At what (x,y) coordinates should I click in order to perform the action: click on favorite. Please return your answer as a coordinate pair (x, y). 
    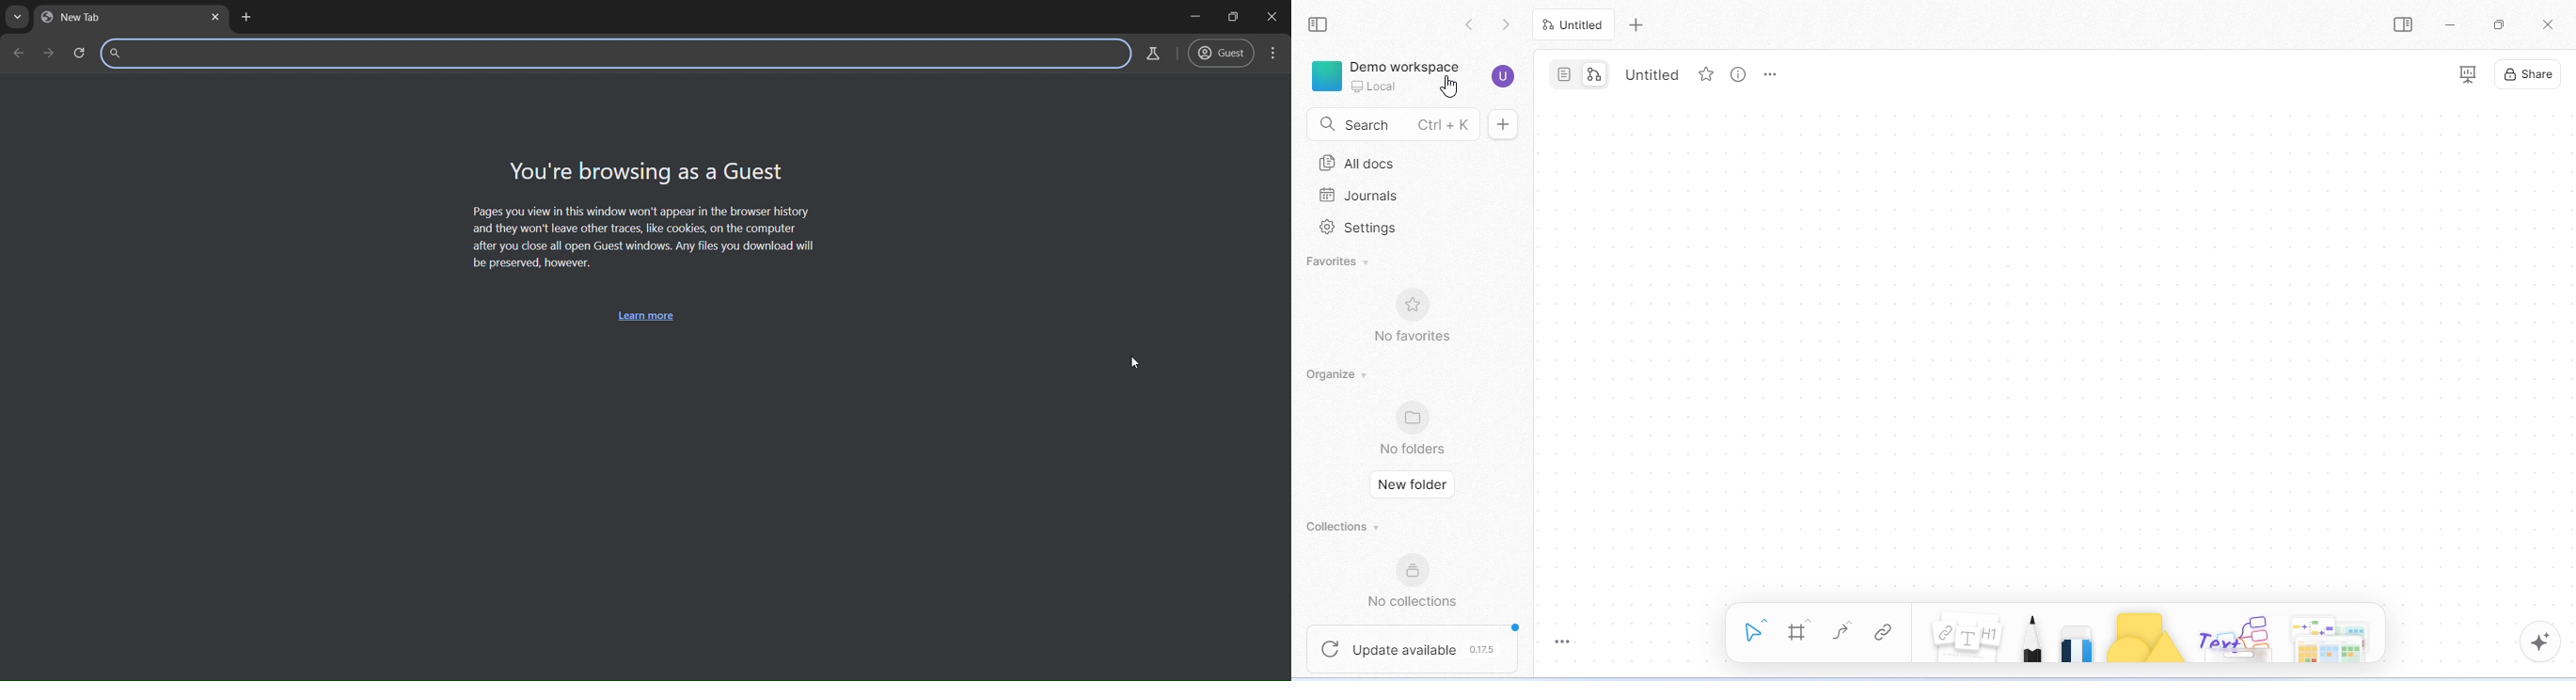
    Looking at the image, I should click on (1708, 76).